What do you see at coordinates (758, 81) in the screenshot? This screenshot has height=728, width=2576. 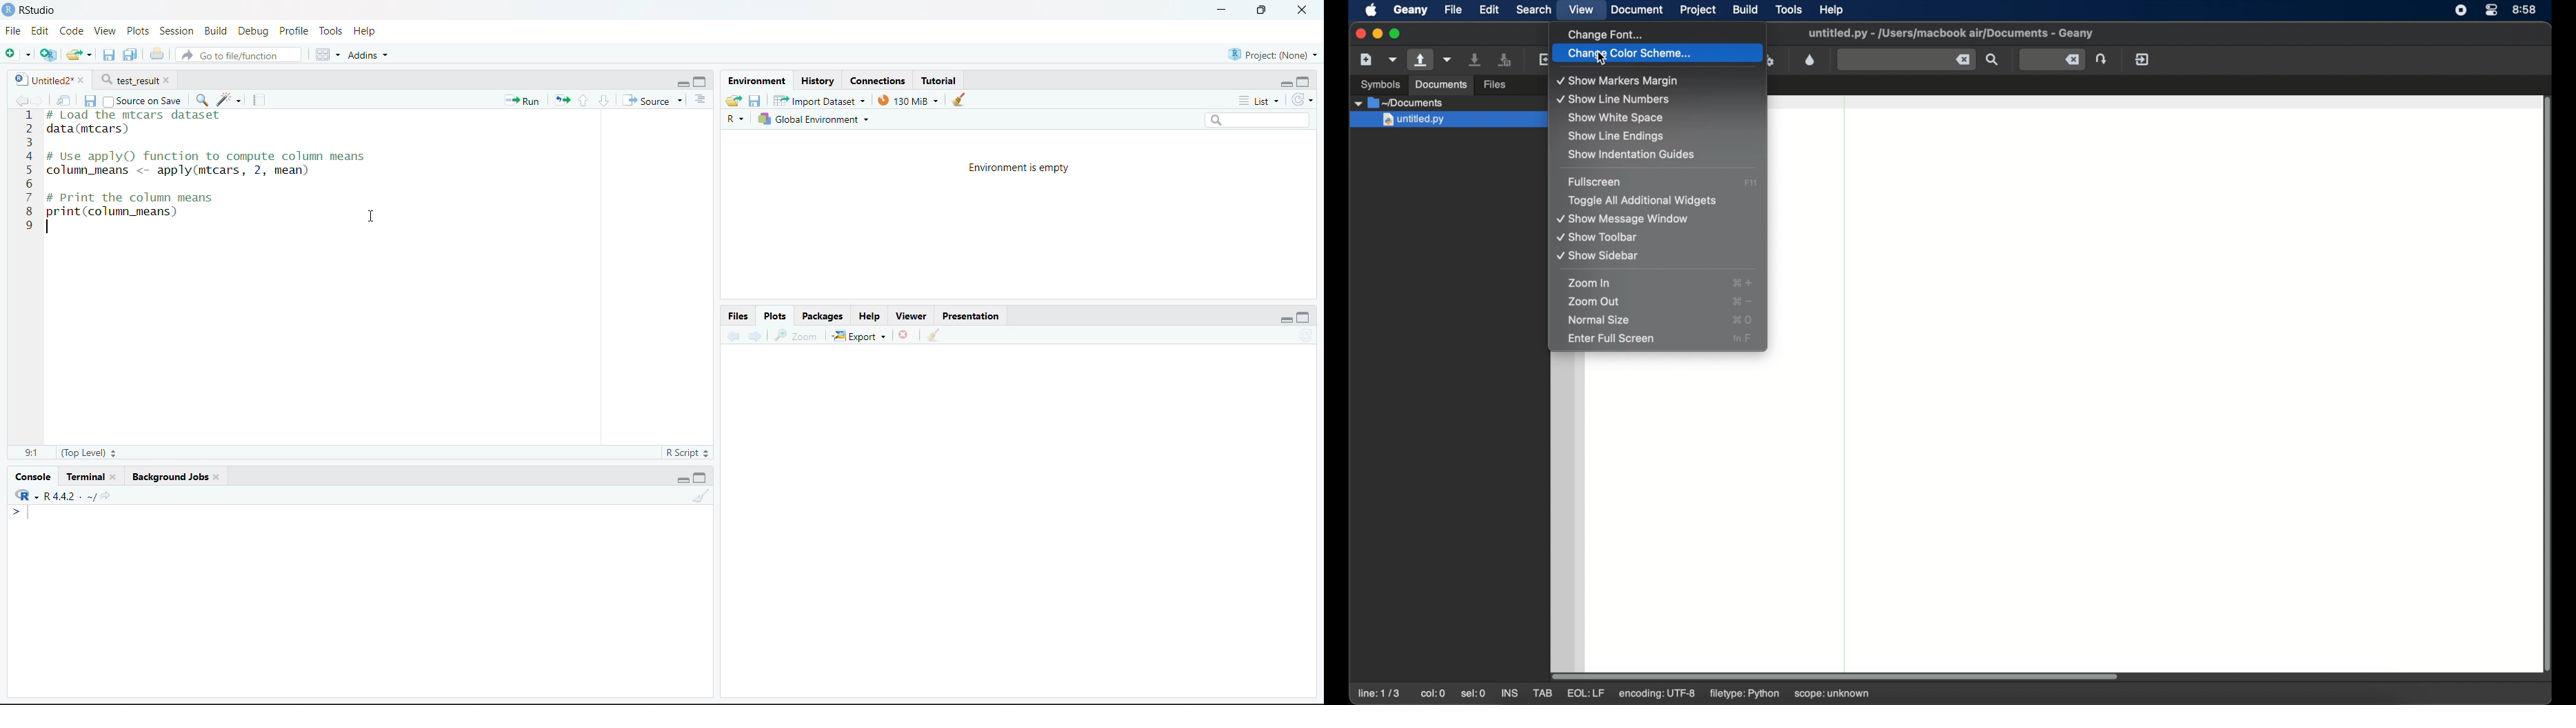 I see `Environment` at bounding box center [758, 81].